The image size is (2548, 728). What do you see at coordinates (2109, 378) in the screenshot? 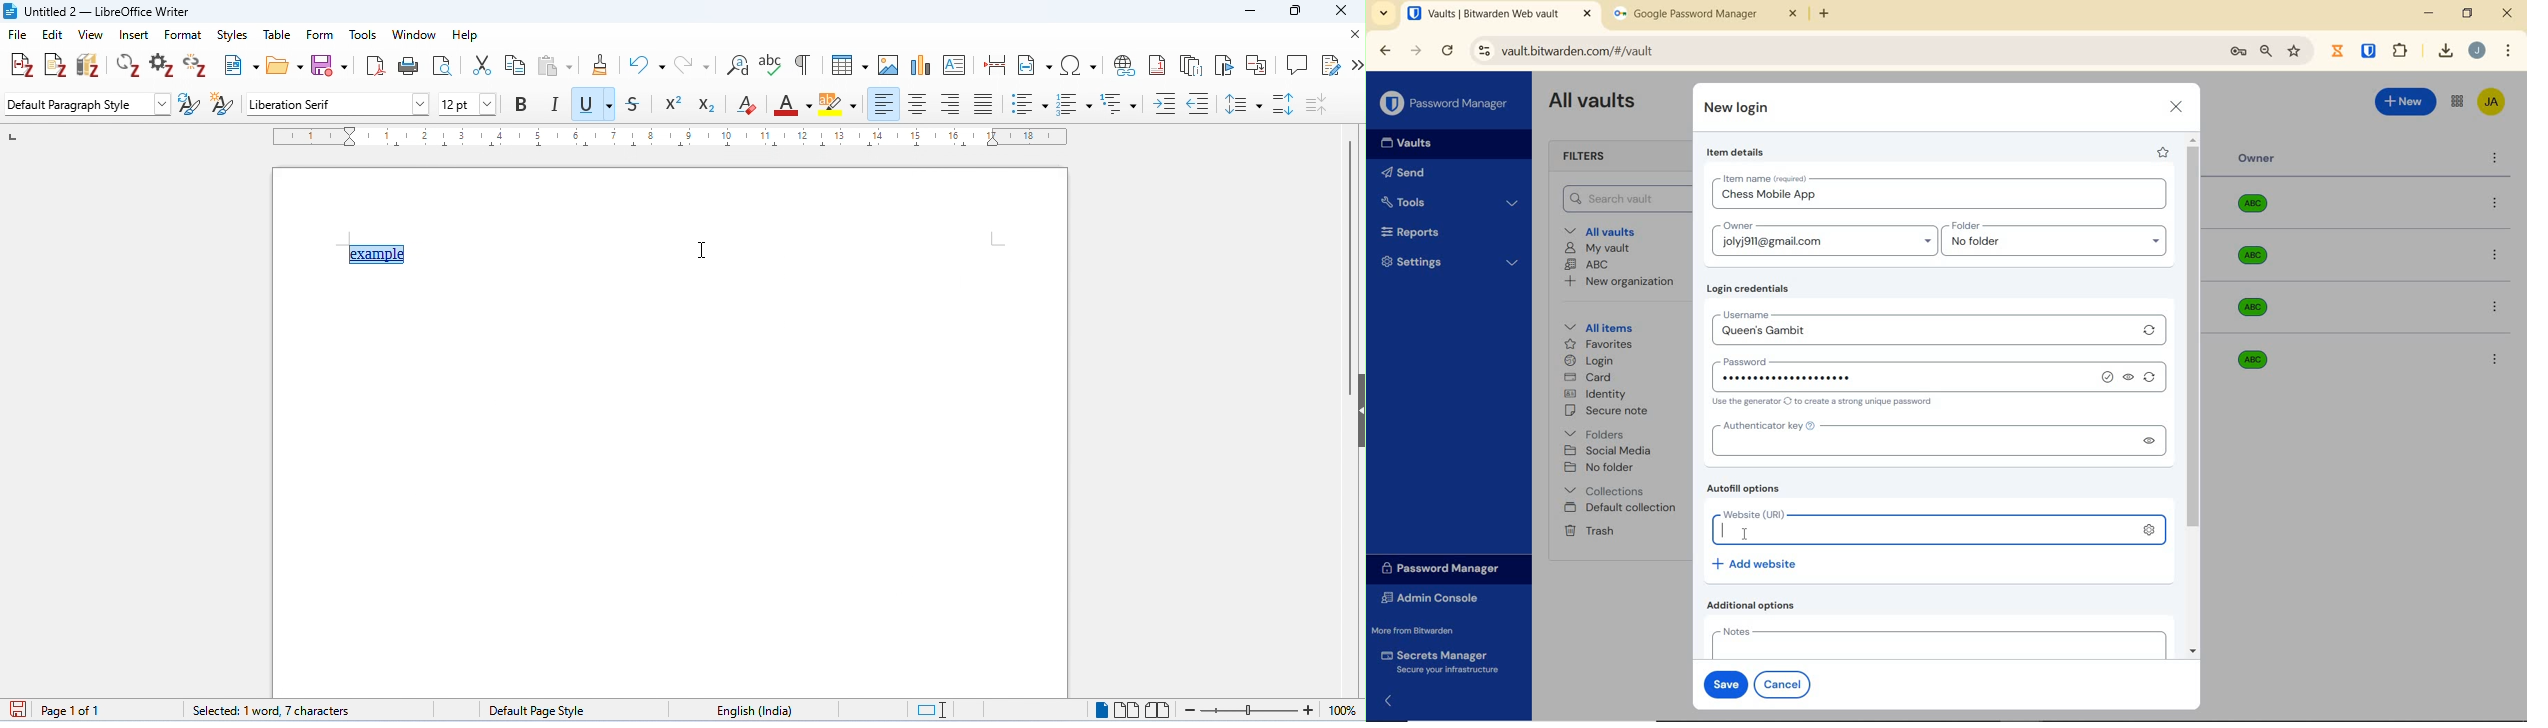
I see `good` at bounding box center [2109, 378].